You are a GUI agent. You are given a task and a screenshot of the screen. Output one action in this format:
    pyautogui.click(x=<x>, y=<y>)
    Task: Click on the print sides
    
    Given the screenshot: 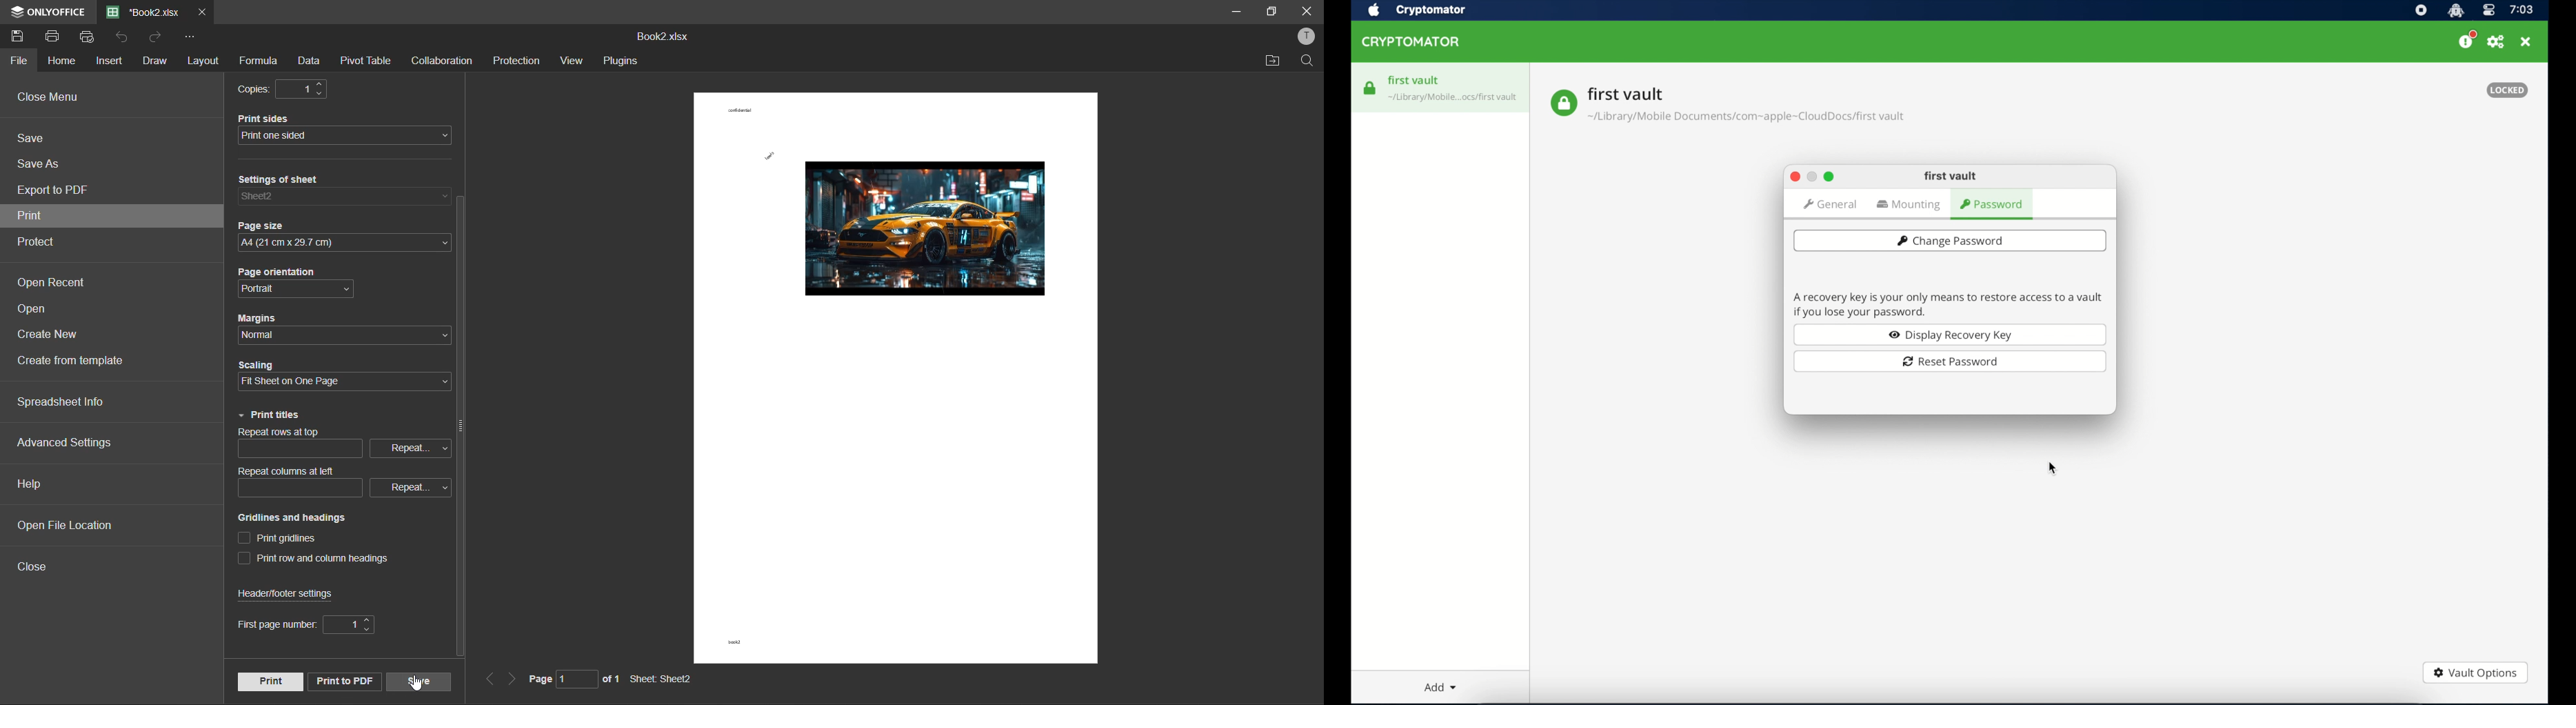 What is the action you would take?
    pyautogui.click(x=347, y=137)
    